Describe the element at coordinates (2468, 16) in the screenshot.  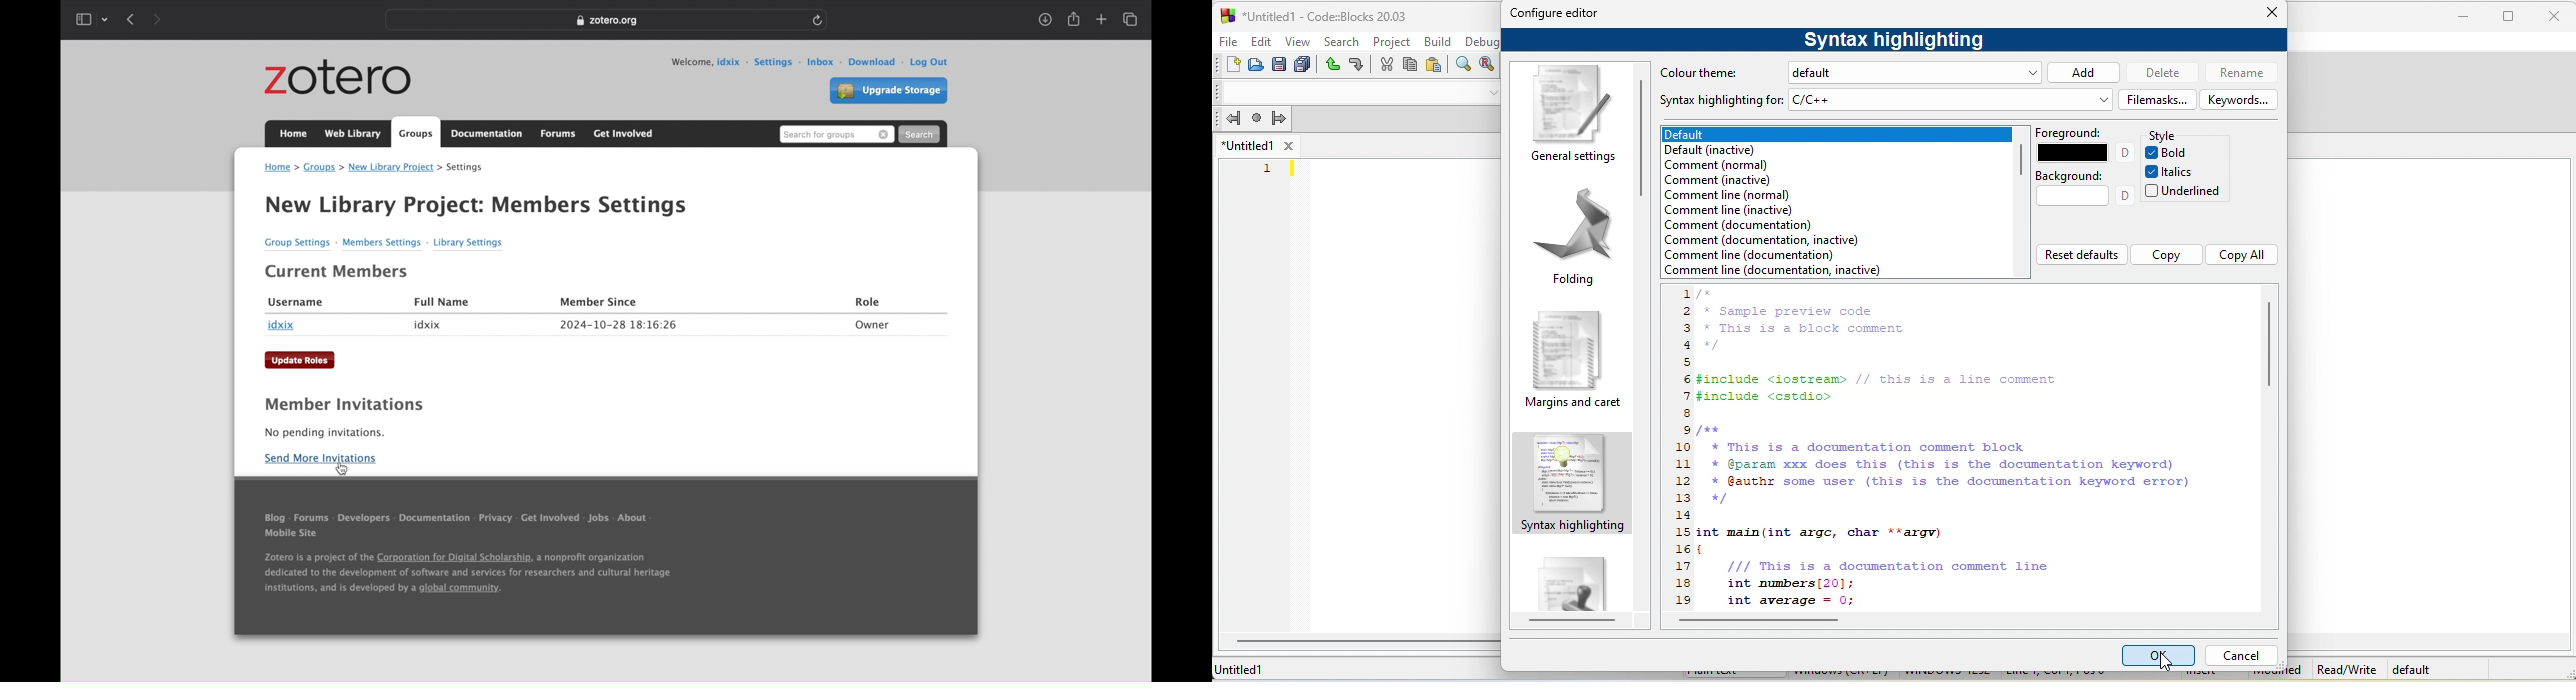
I see `minimize` at that location.